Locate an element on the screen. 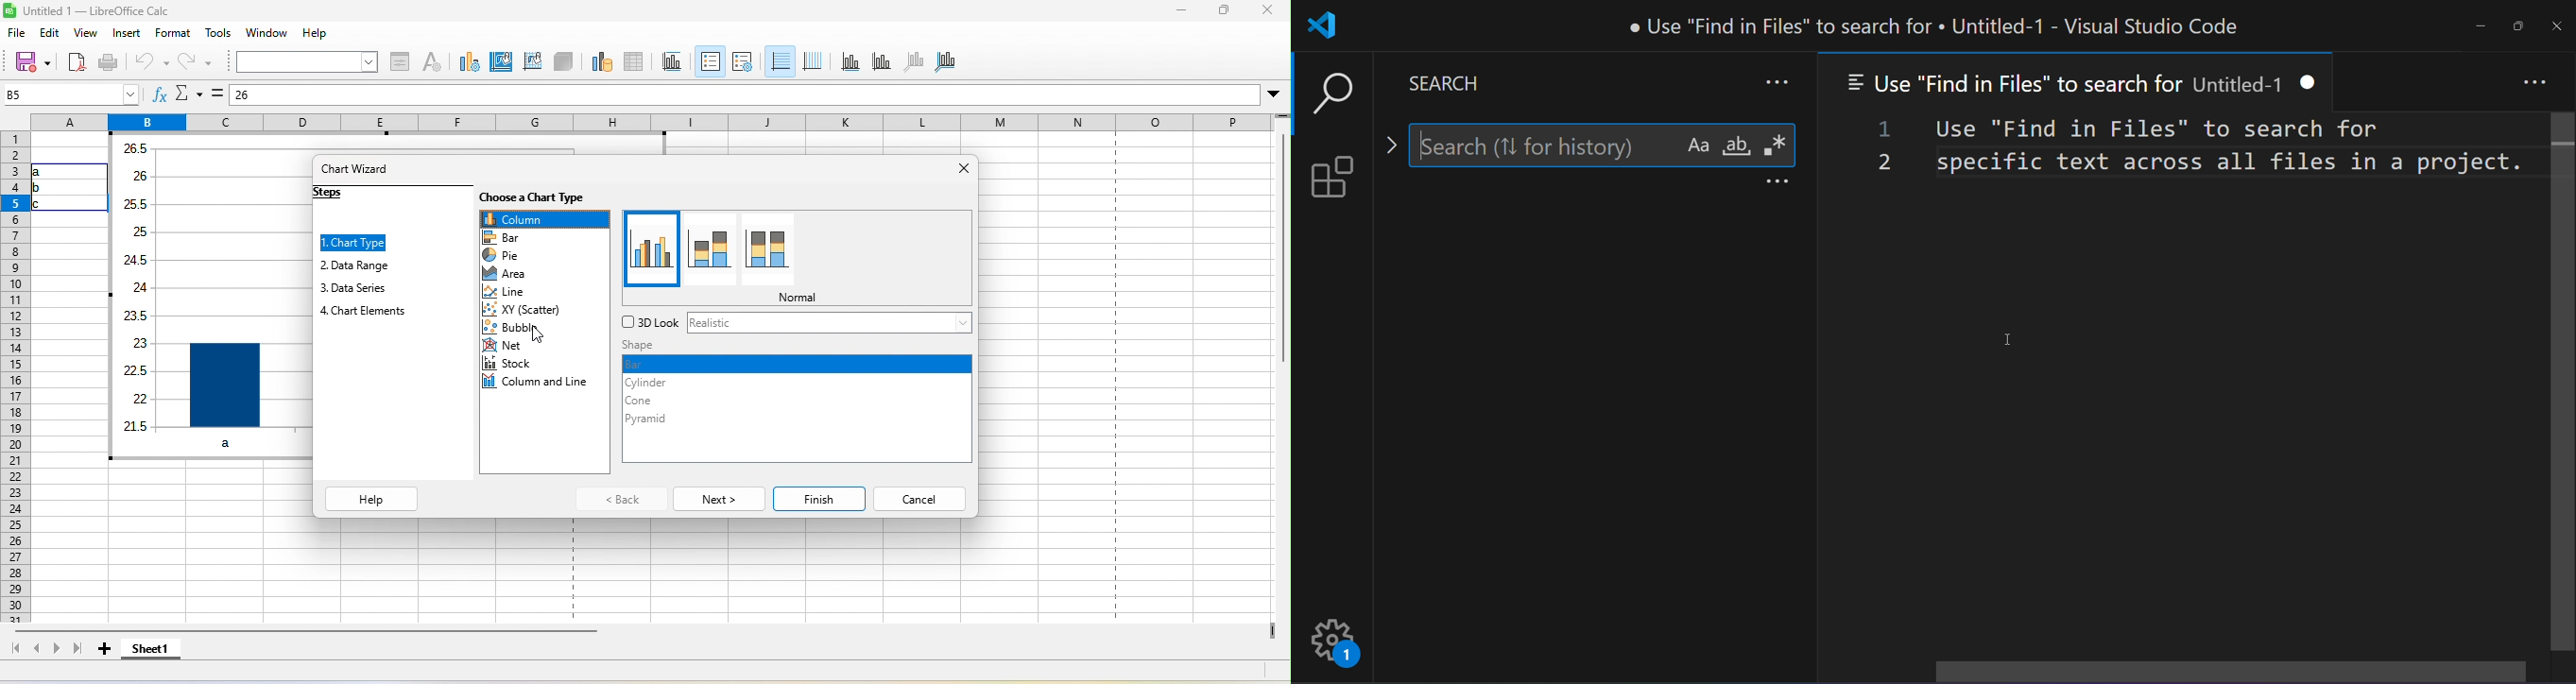 The image size is (2576, 700). 3d view is located at coordinates (564, 60).